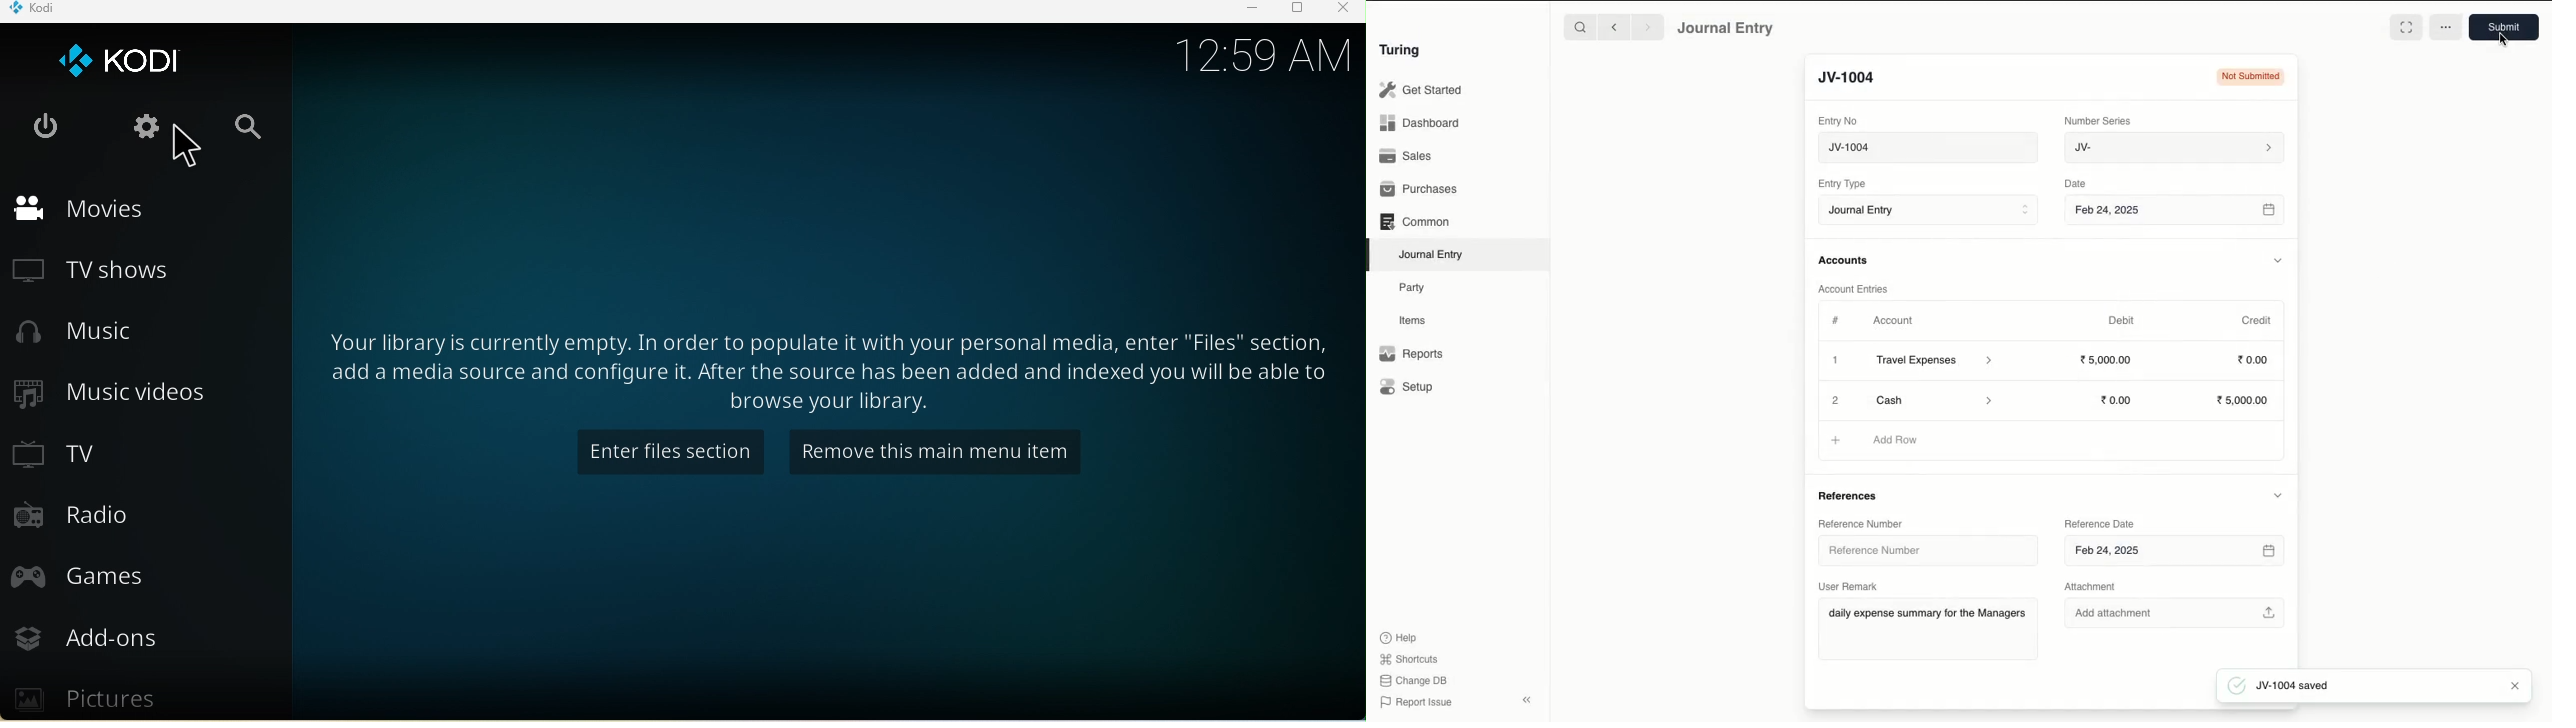  What do you see at coordinates (2101, 121) in the screenshot?
I see `Number Series` at bounding box center [2101, 121].